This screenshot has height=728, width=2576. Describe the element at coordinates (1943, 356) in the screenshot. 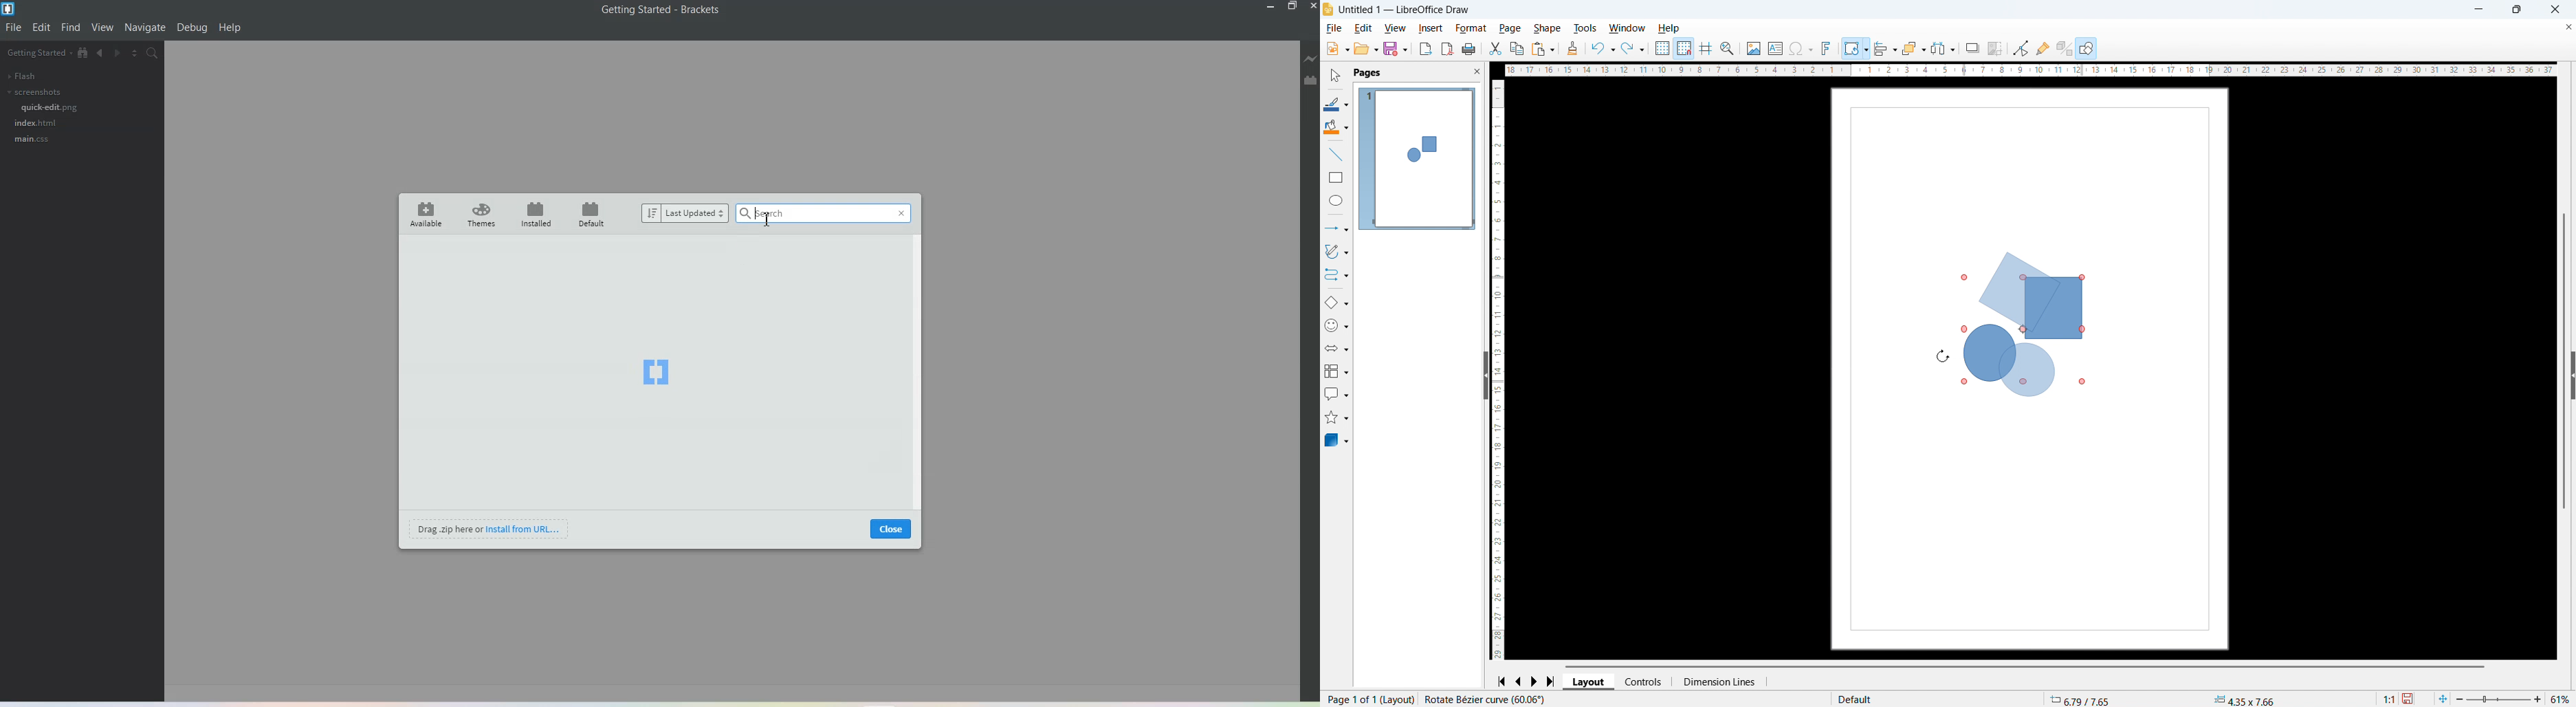

I see `Cursor ` at that location.